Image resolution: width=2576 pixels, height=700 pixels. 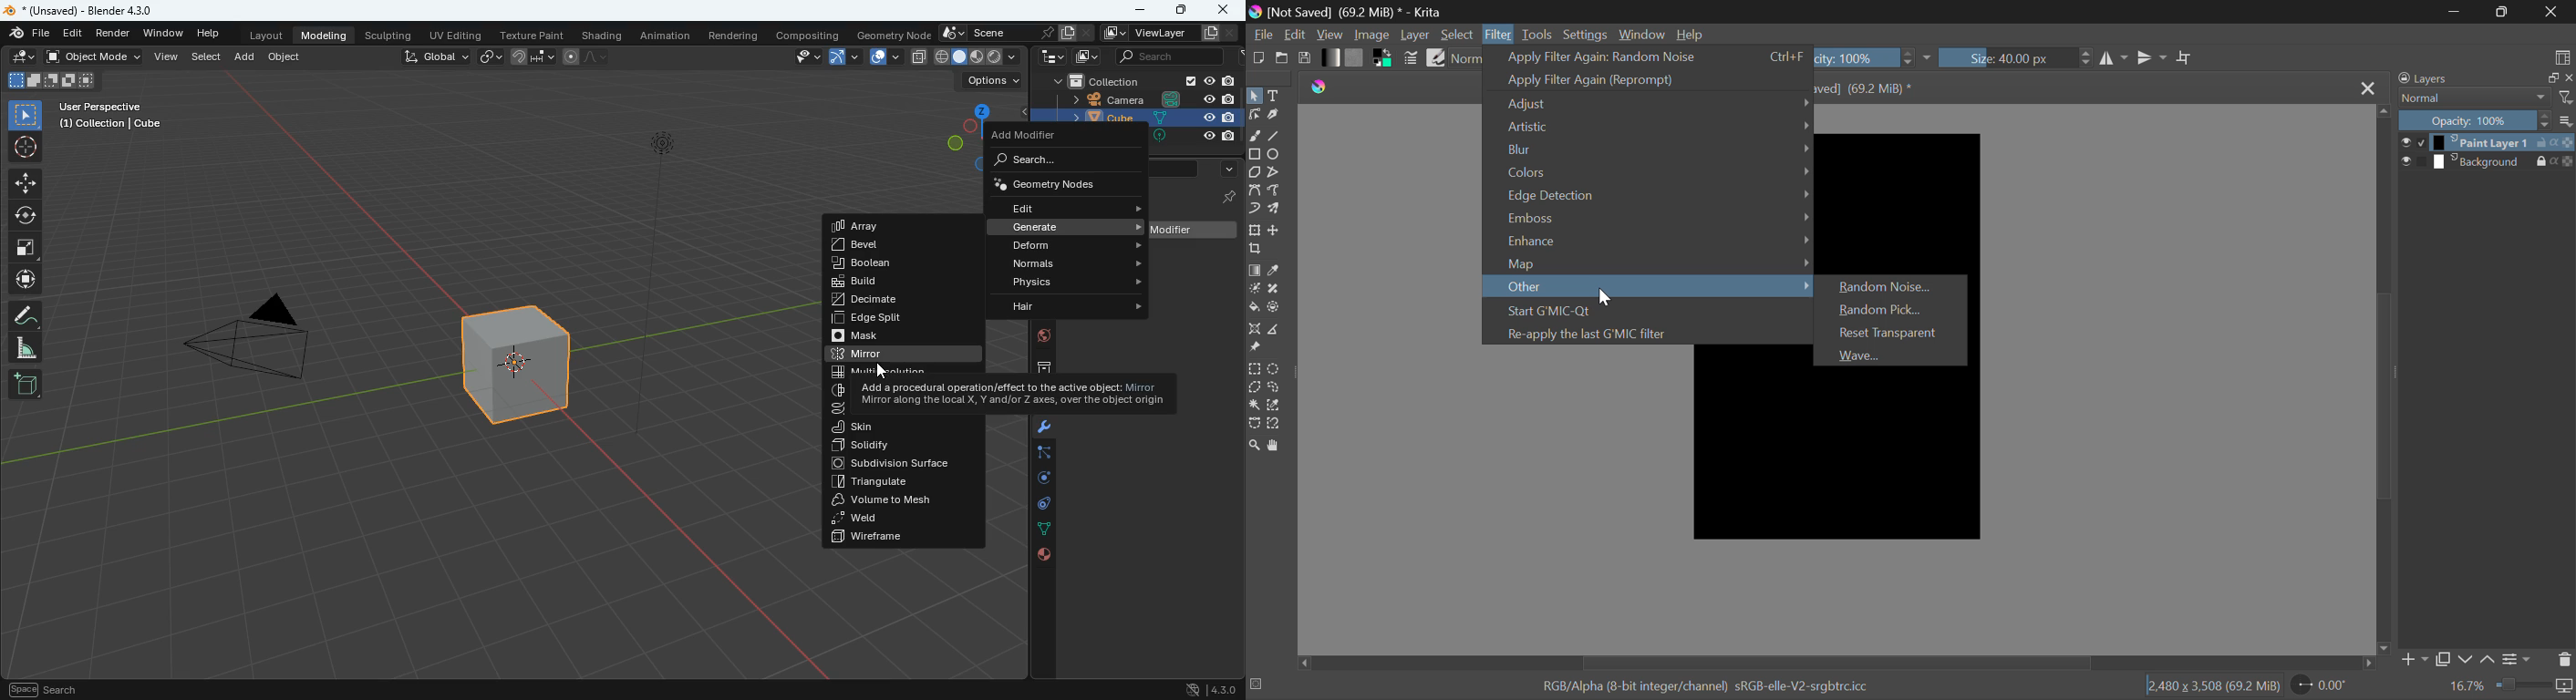 What do you see at coordinates (897, 446) in the screenshot?
I see `solidify` at bounding box center [897, 446].